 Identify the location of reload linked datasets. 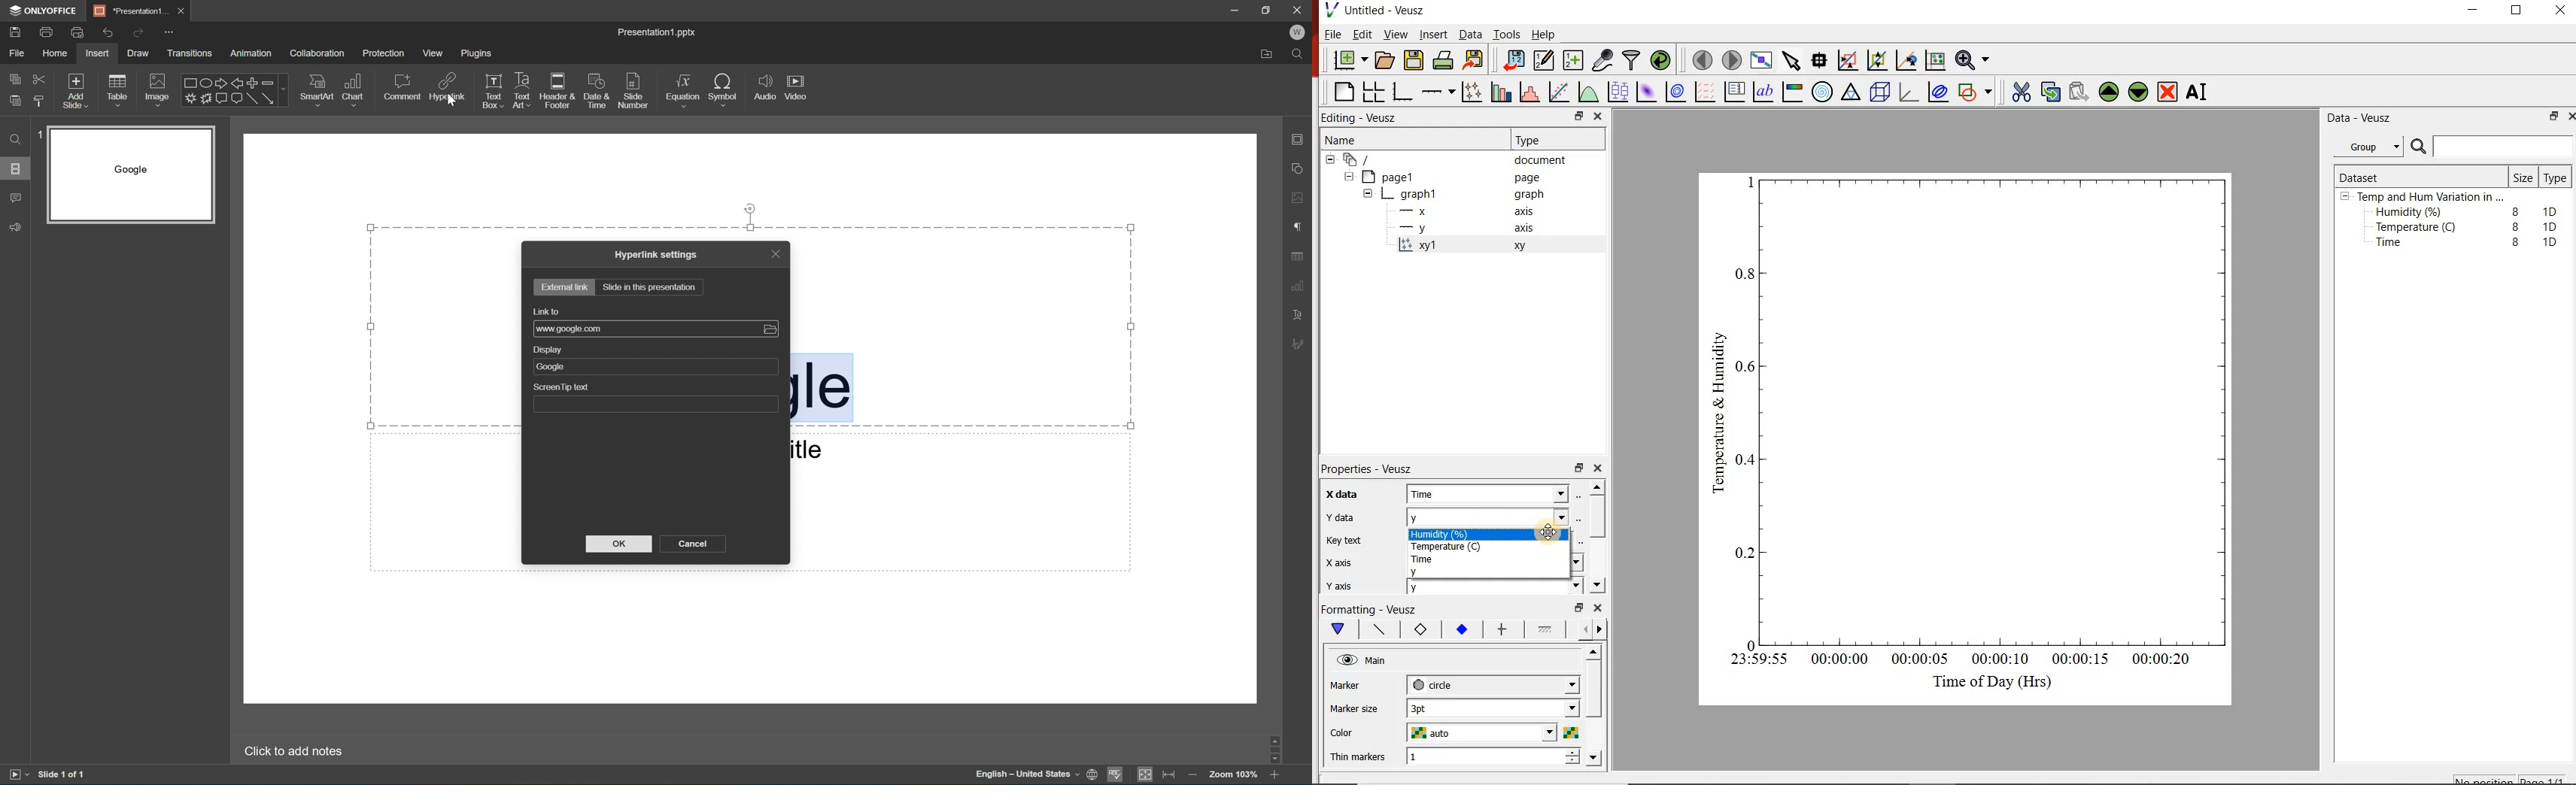
(1660, 61).